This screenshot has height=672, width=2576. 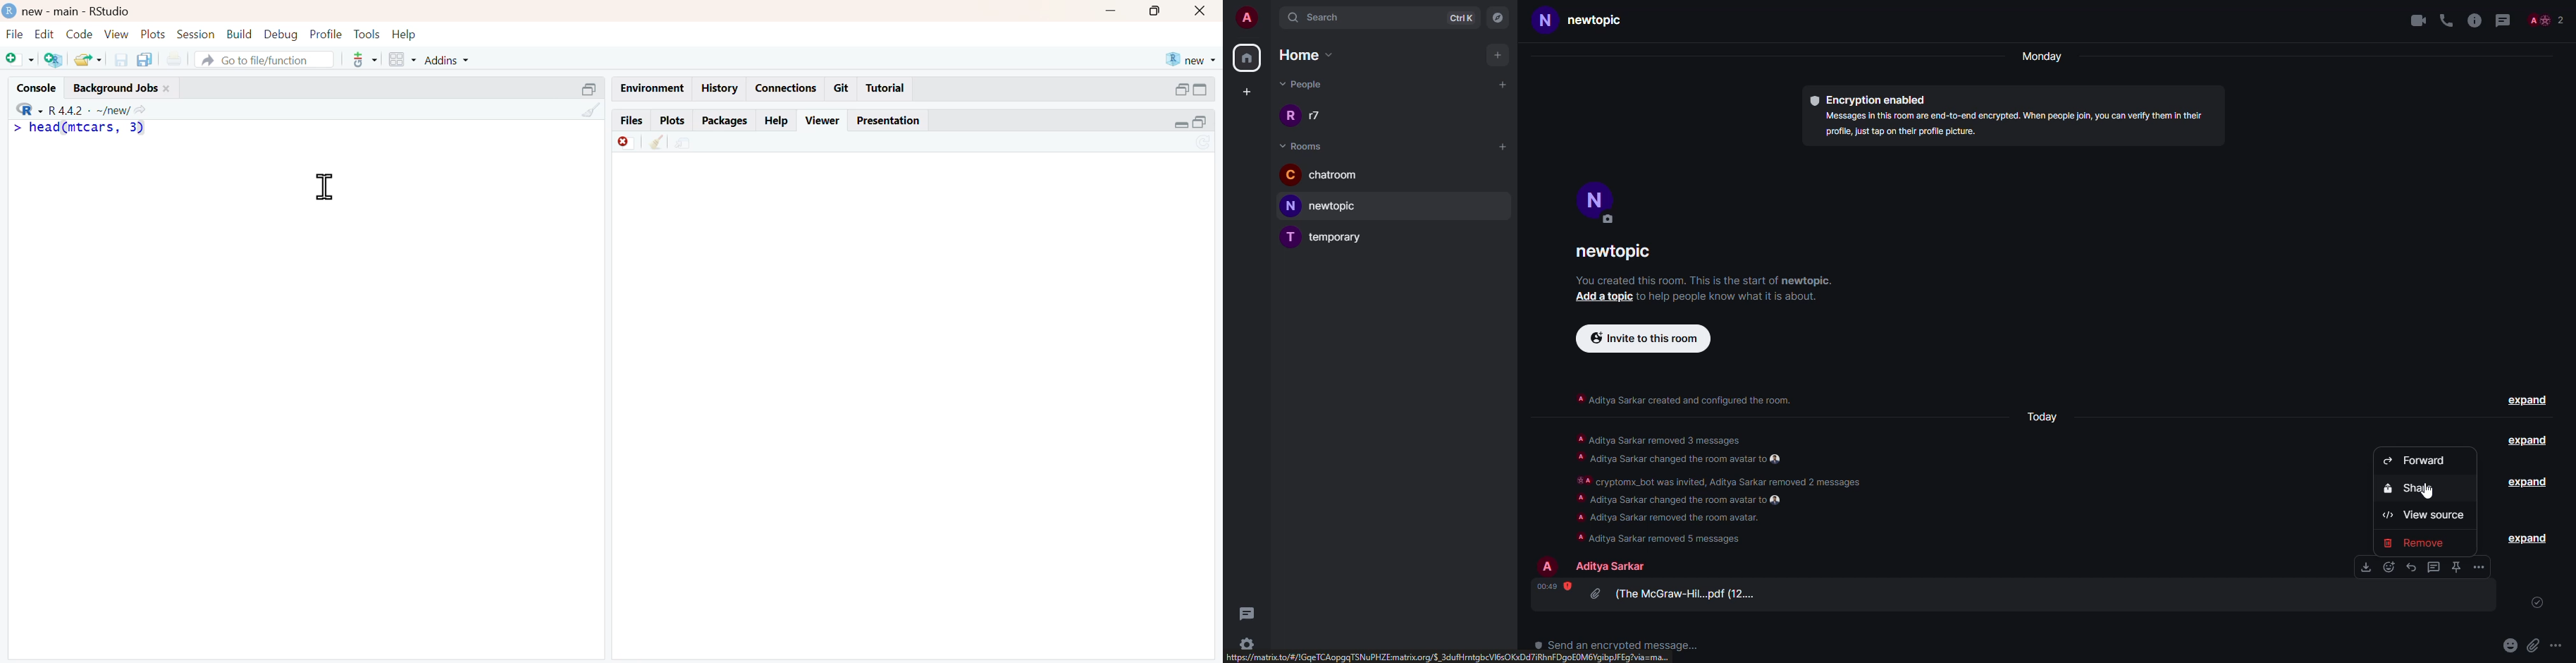 What do you see at coordinates (196, 34) in the screenshot?
I see `Session` at bounding box center [196, 34].